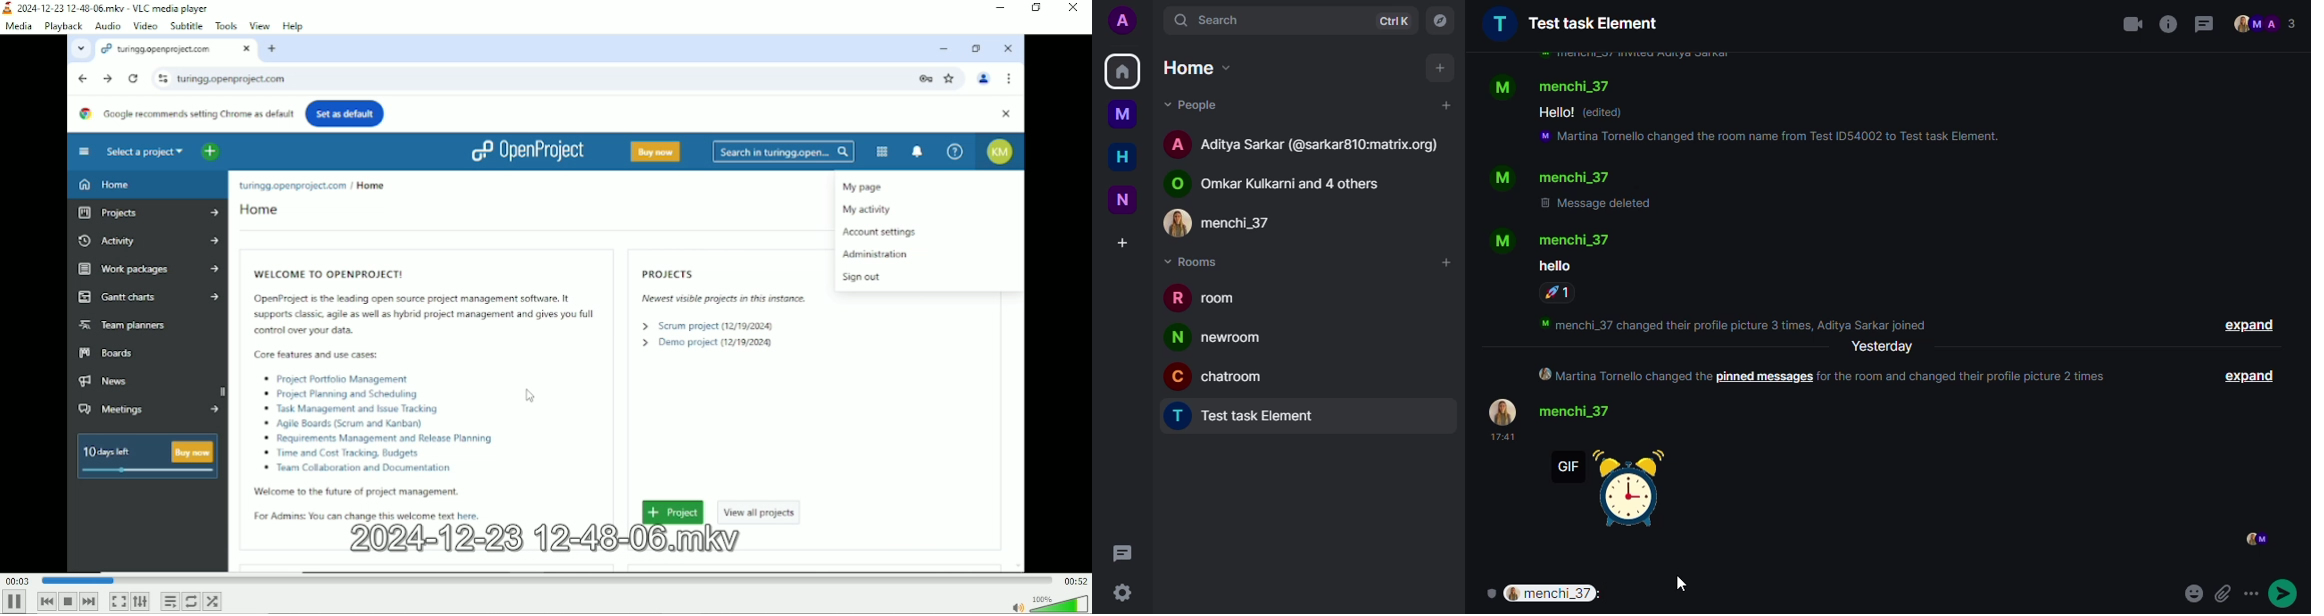 This screenshot has height=616, width=2324. What do you see at coordinates (15, 602) in the screenshot?
I see `Pause` at bounding box center [15, 602].